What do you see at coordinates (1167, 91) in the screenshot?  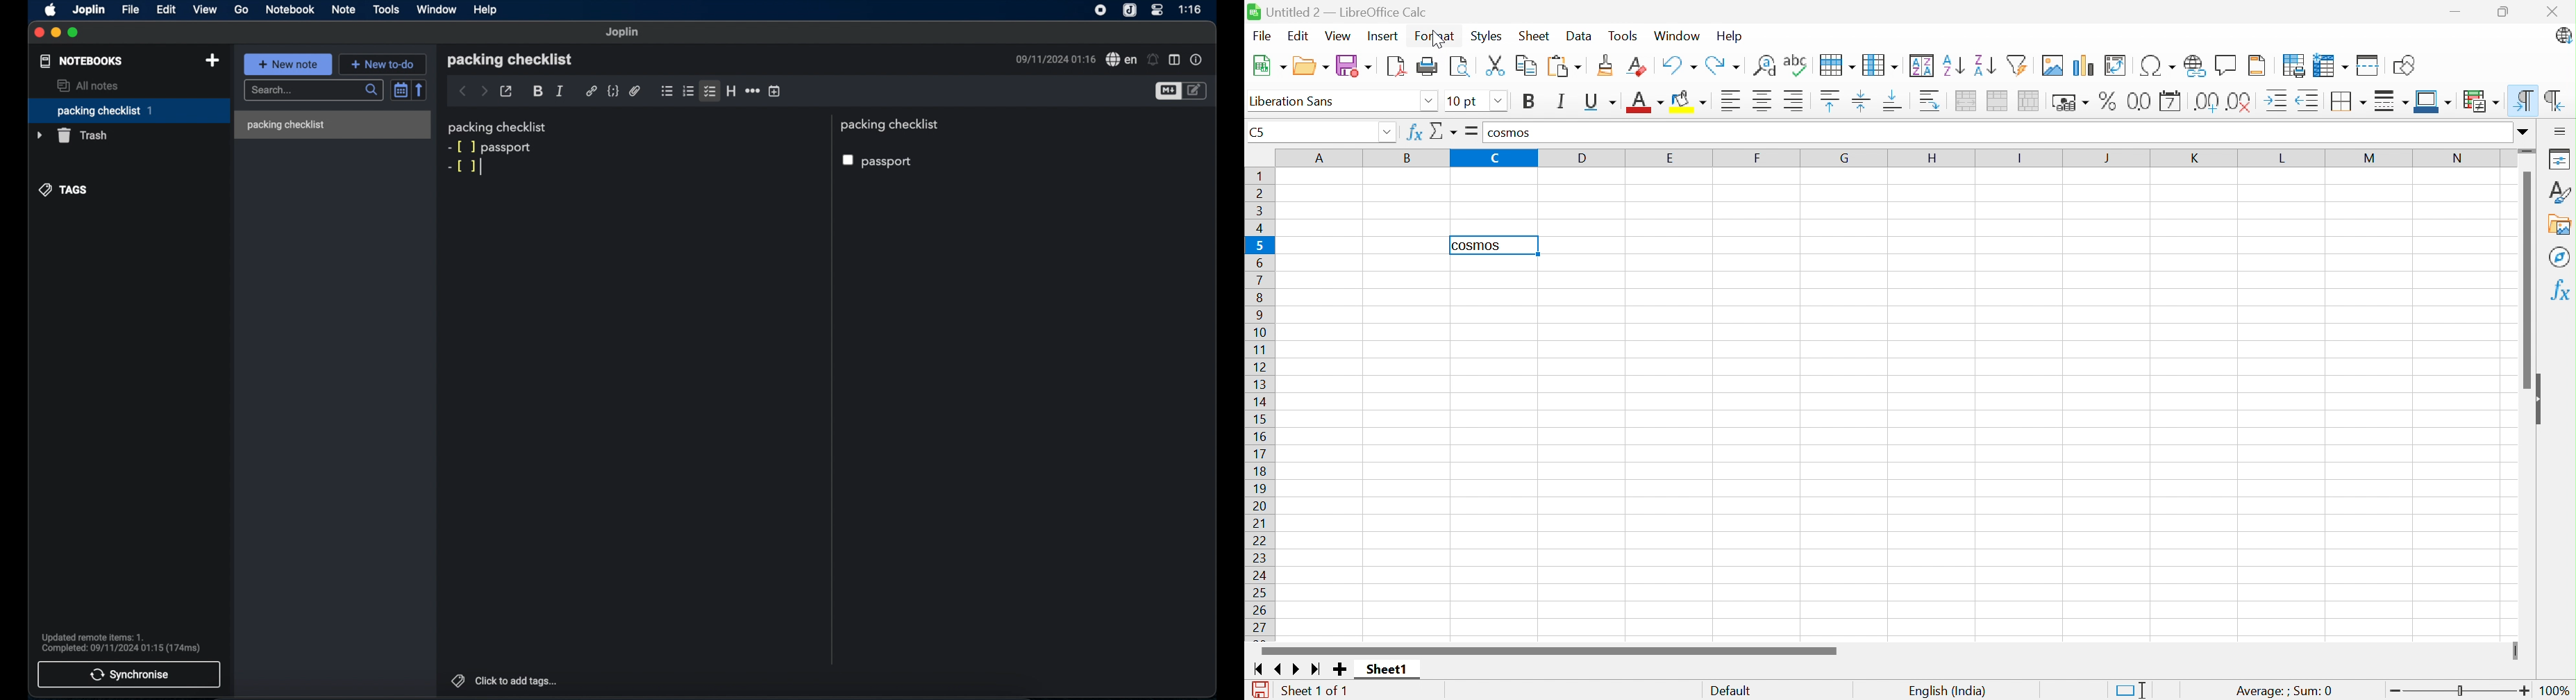 I see `toggle editor` at bounding box center [1167, 91].